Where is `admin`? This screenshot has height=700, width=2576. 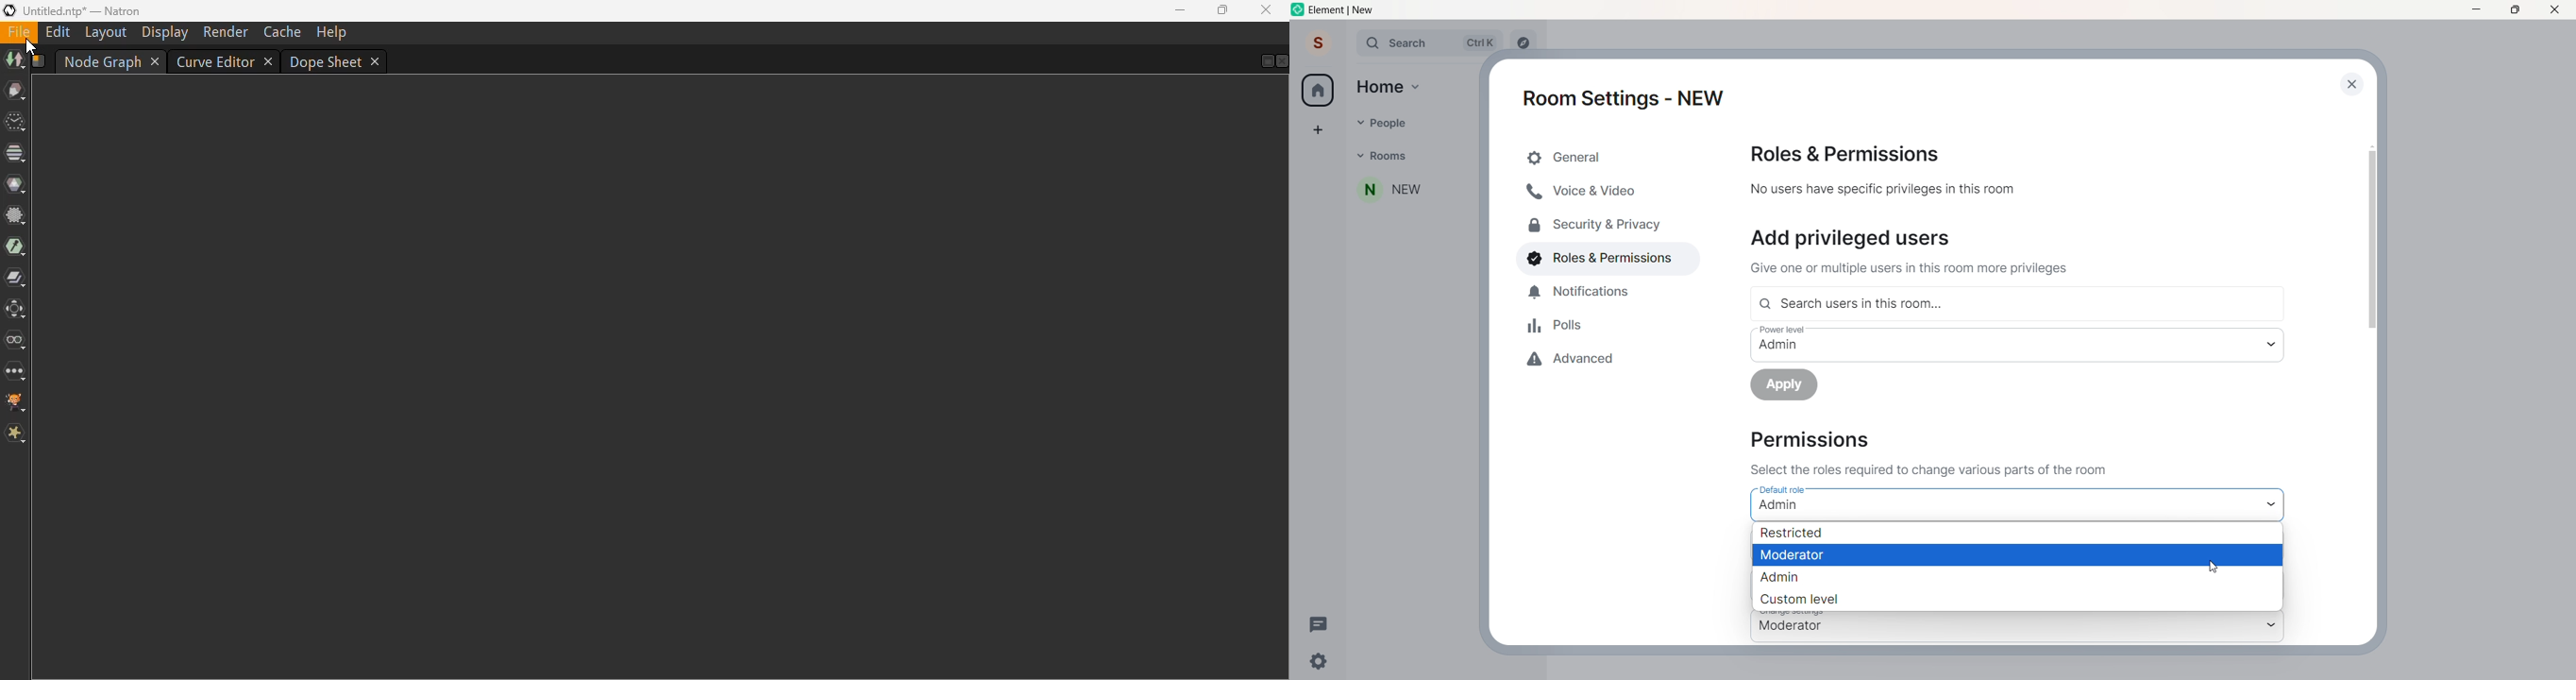 admin is located at coordinates (1779, 505).